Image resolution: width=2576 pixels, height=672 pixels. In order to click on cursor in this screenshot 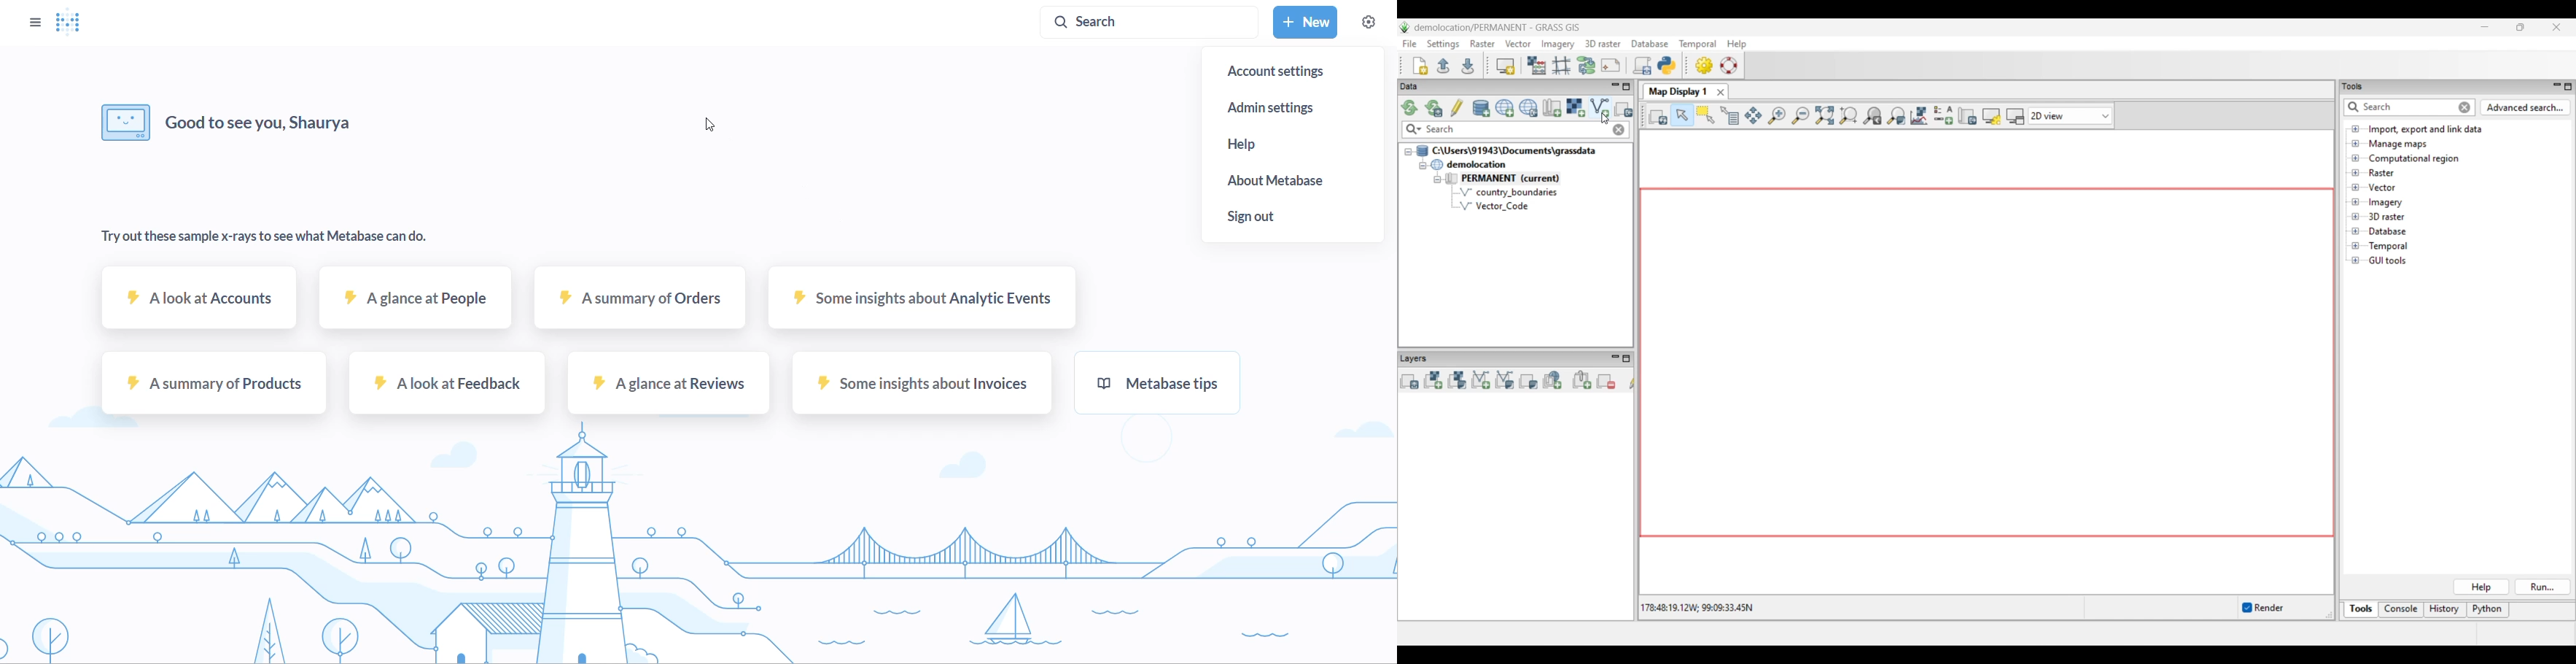, I will do `click(712, 126)`.